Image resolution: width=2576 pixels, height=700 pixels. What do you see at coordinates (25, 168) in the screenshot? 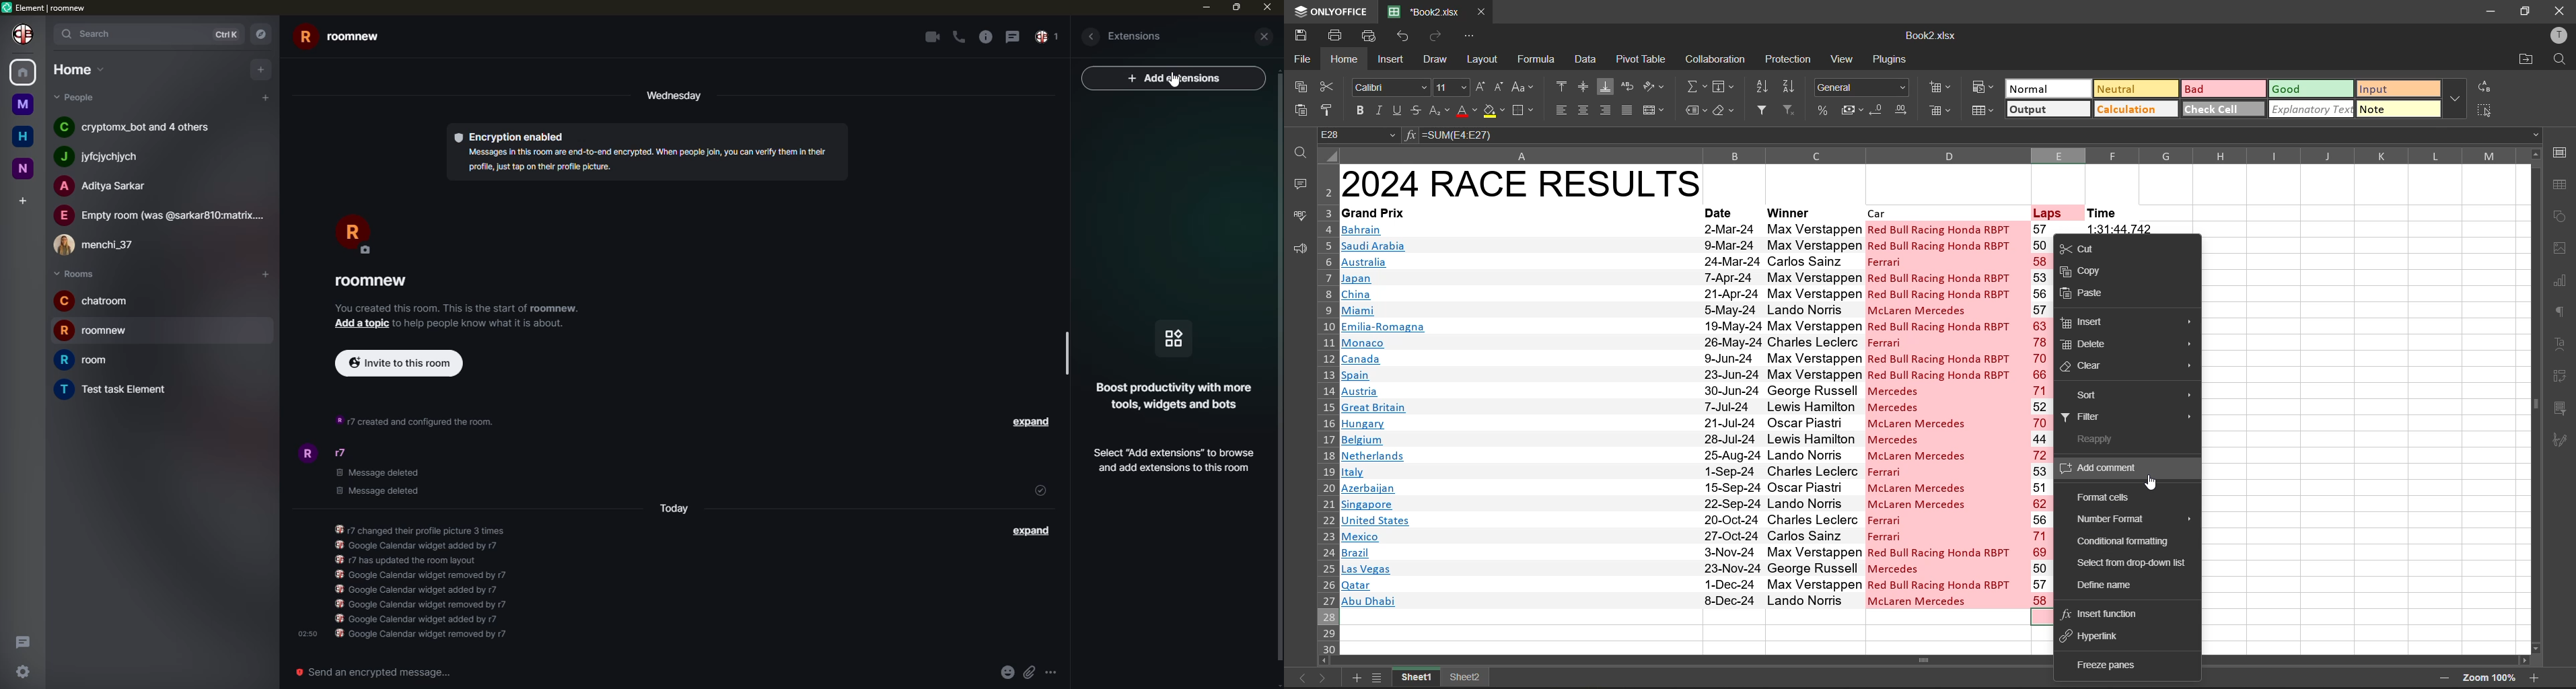
I see `room` at bounding box center [25, 168].